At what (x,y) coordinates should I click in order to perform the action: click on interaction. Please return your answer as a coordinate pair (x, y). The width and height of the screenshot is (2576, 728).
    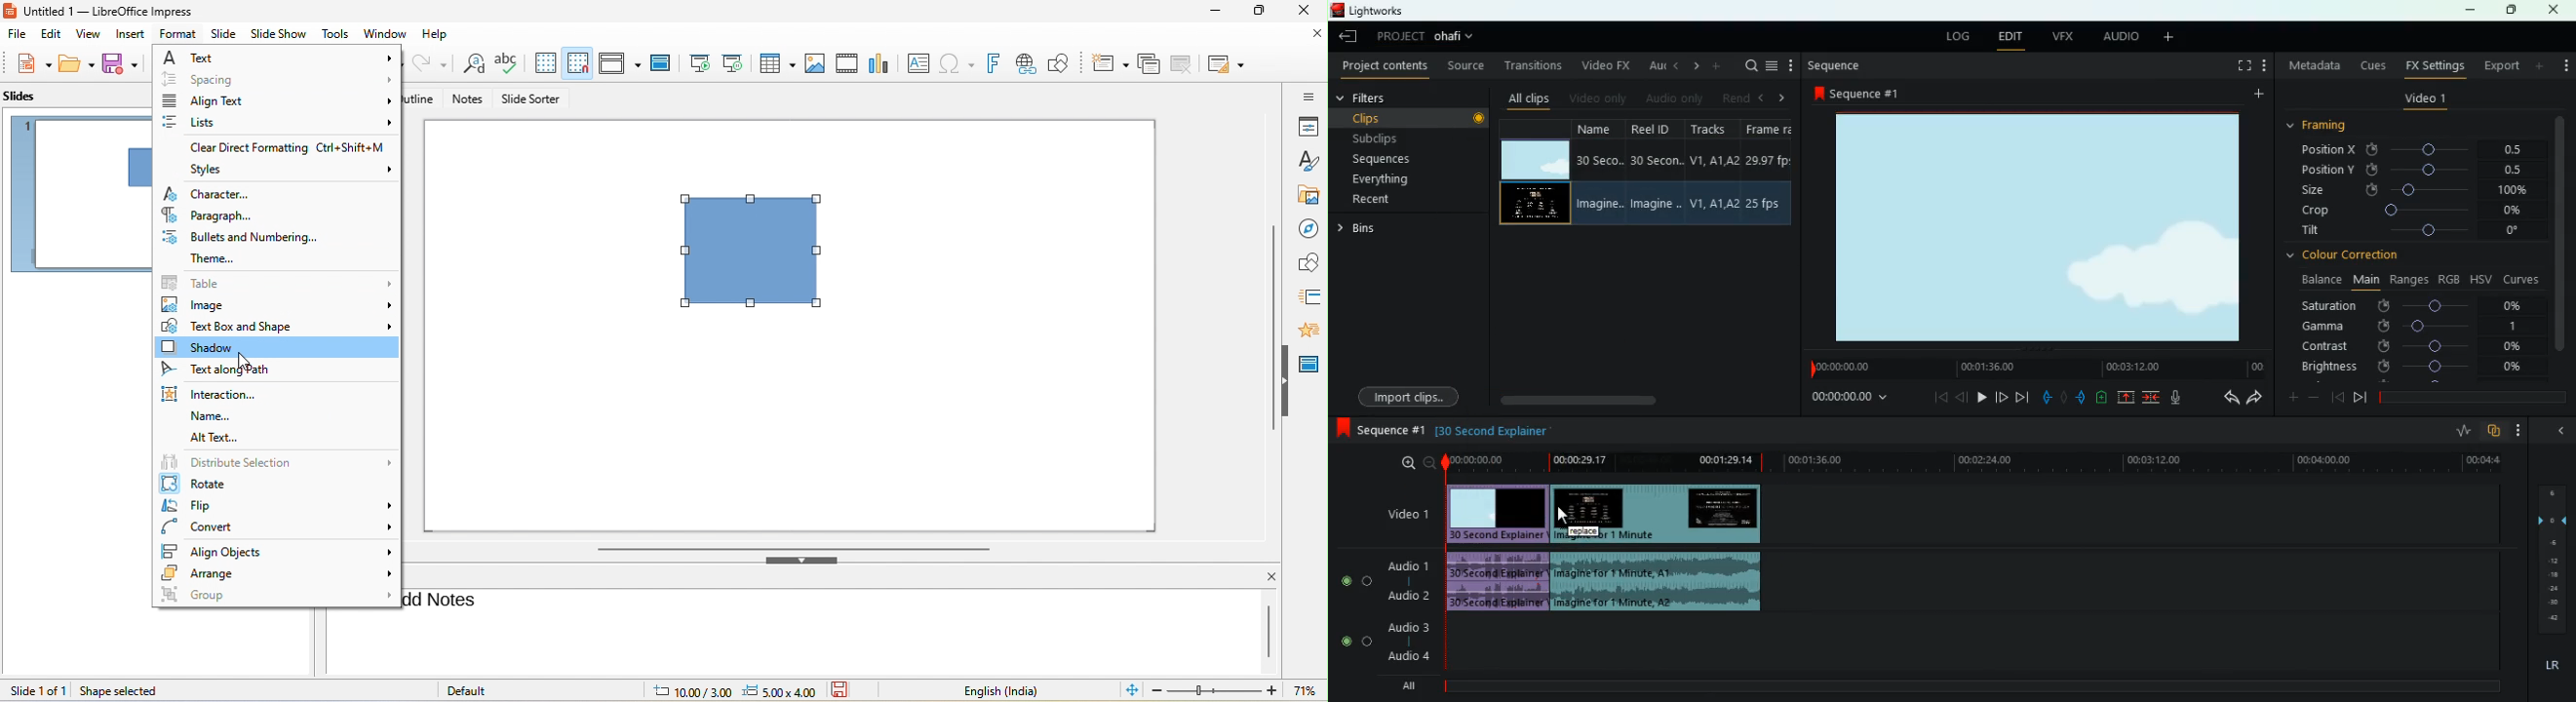
    Looking at the image, I should click on (220, 393).